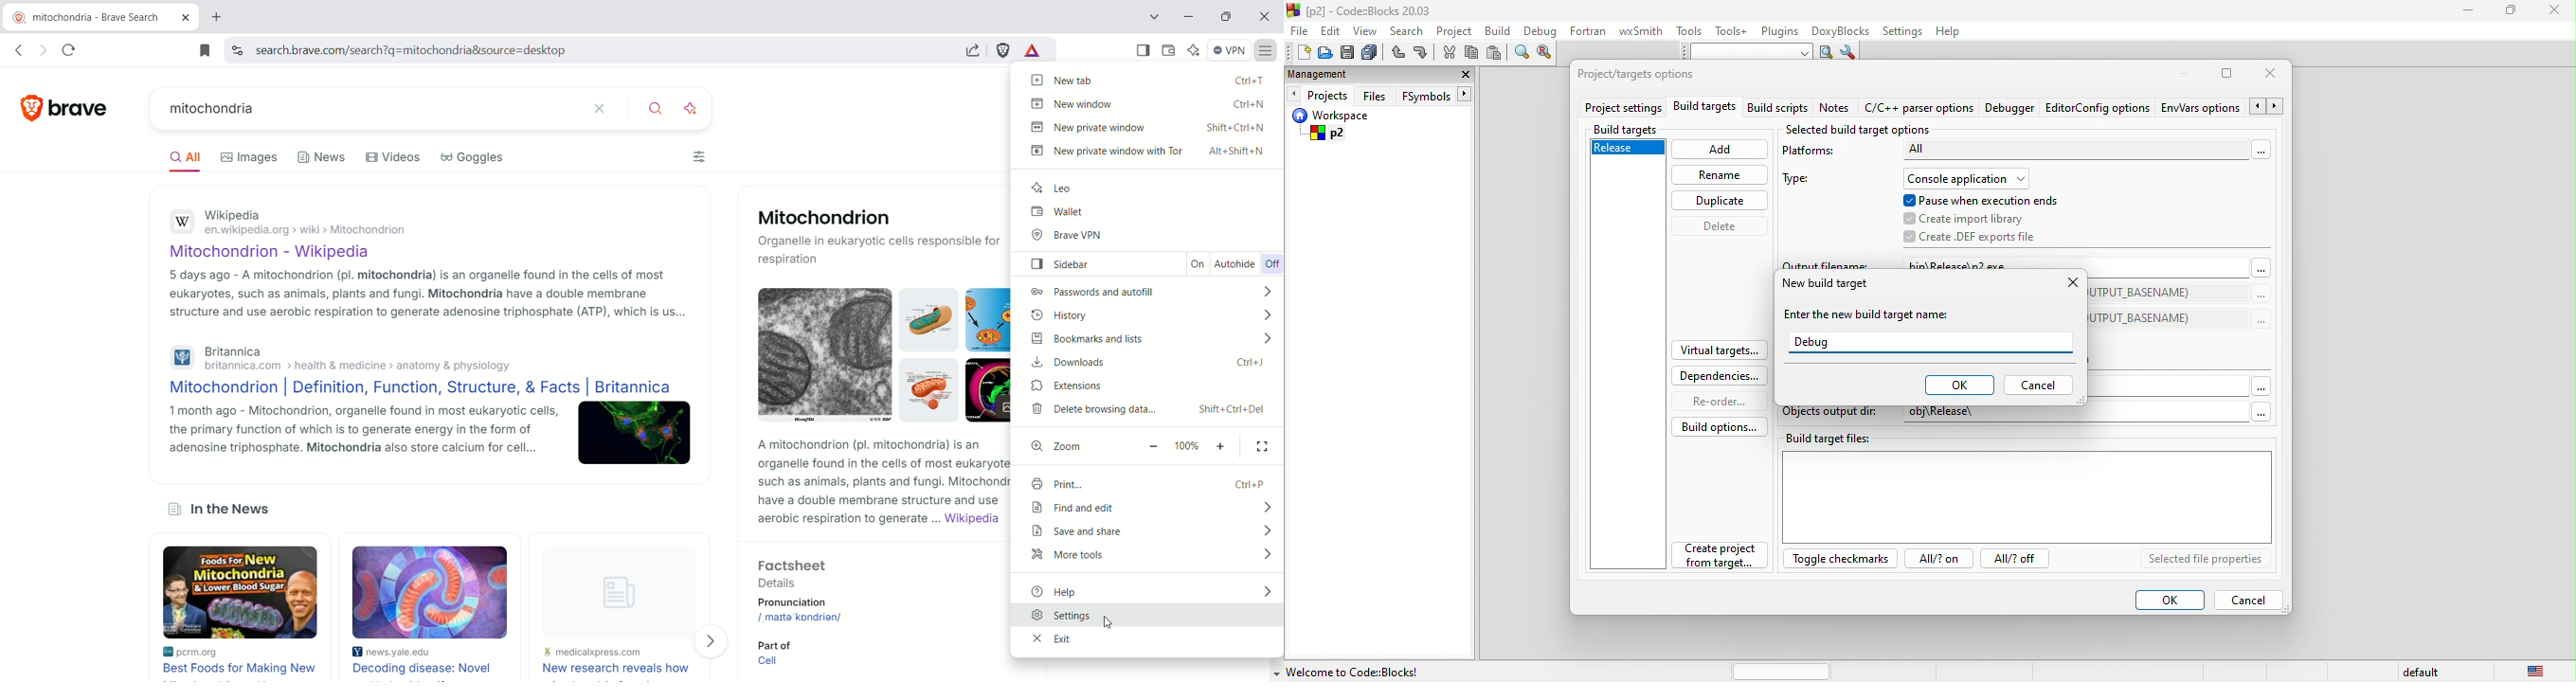 The image size is (2576, 700). What do you see at coordinates (821, 584) in the screenshot?
I see `Factsheet
Details
Pronunciation` at bounding box center [821, 584].